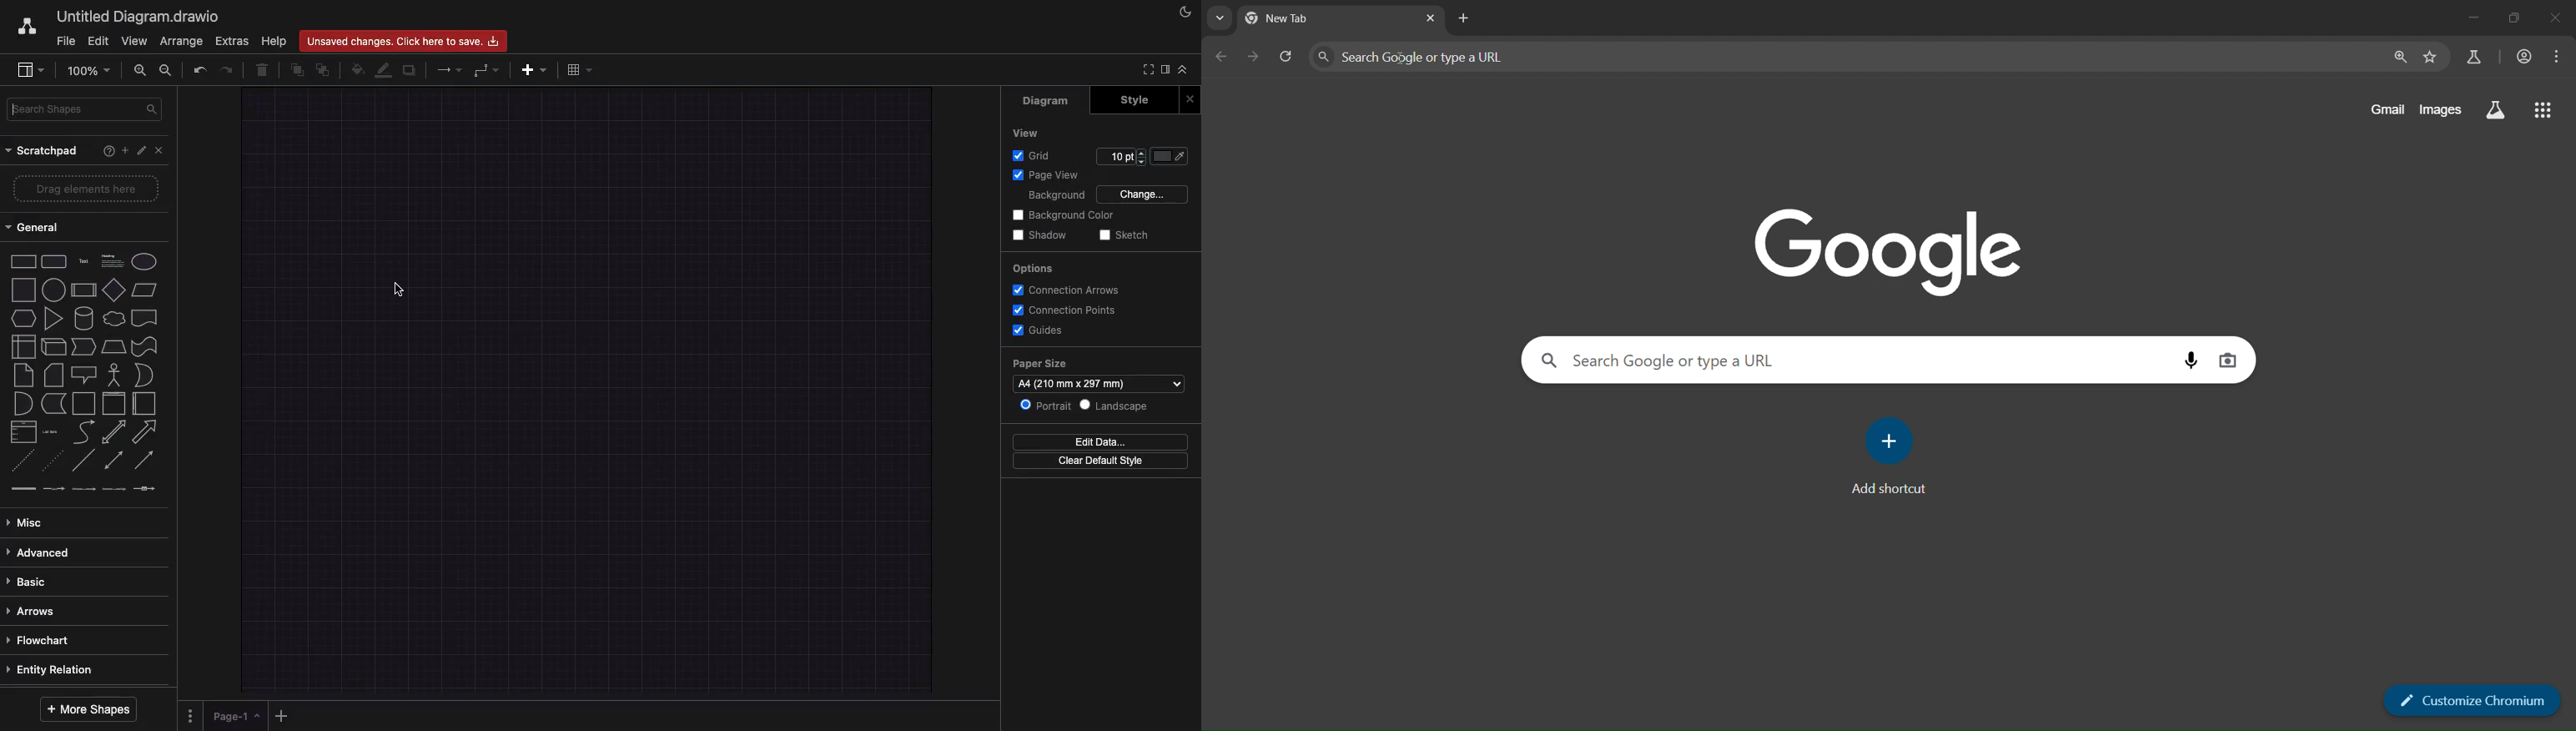 This screenshot has width=2576, height=756. Describe the element at coordinates (1099, 442) in the screenshot. I see `Edit data` at that location.